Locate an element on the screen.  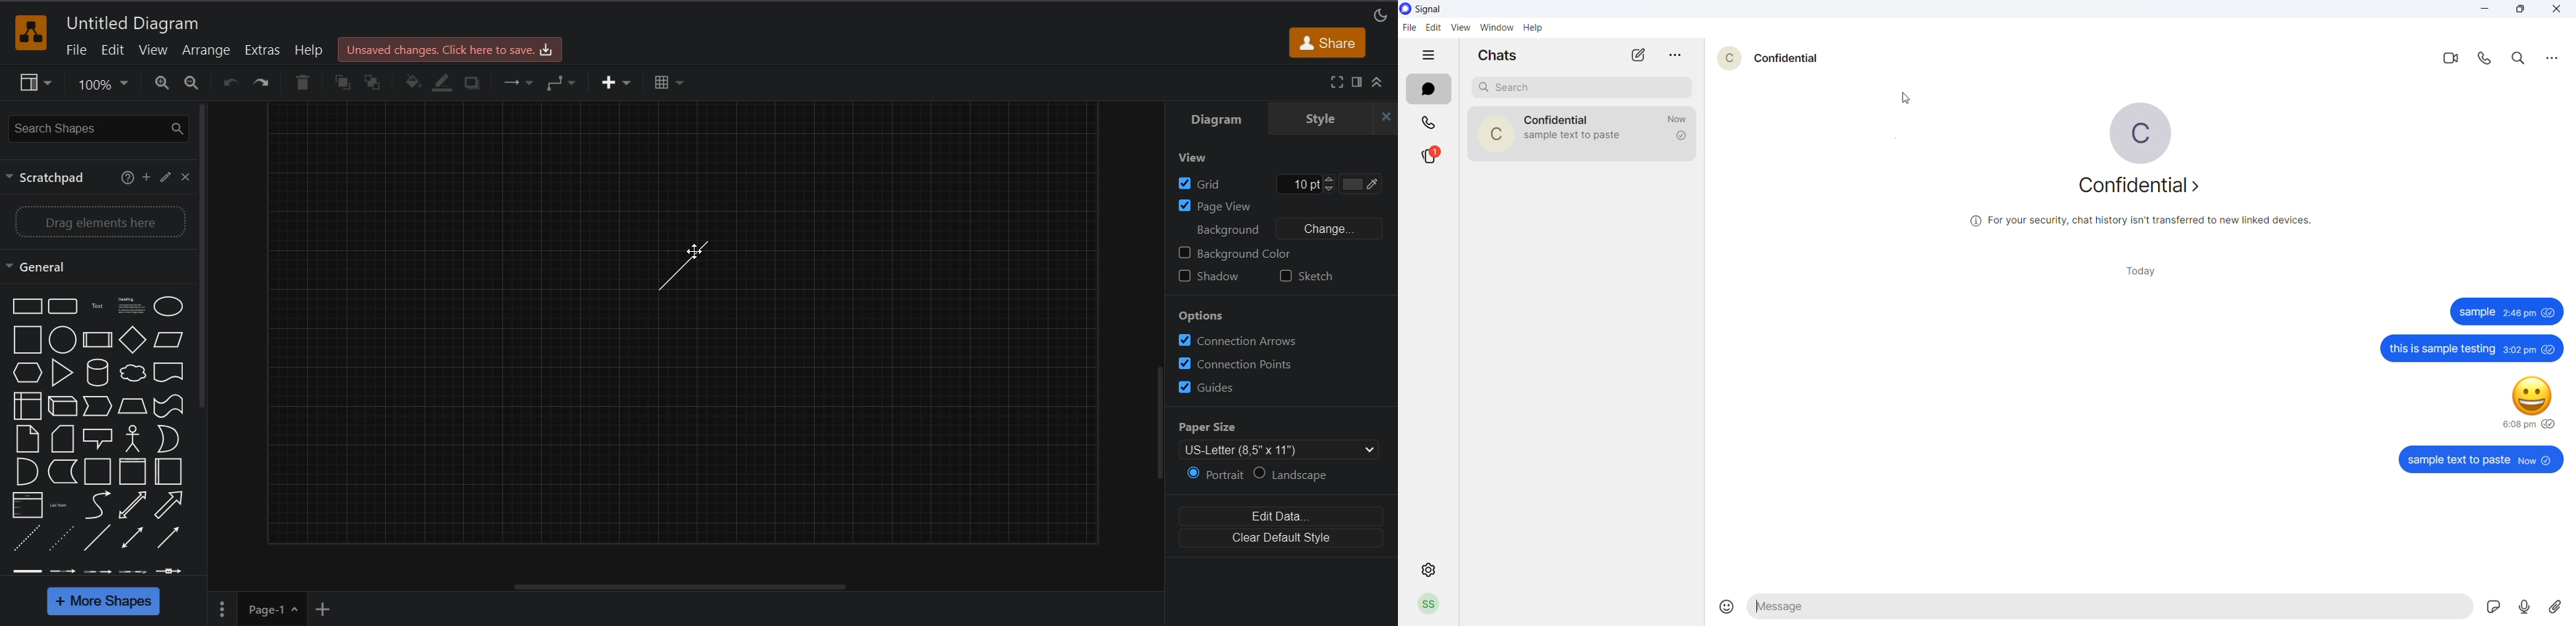
maximize is located at coordinates (2523, 10).